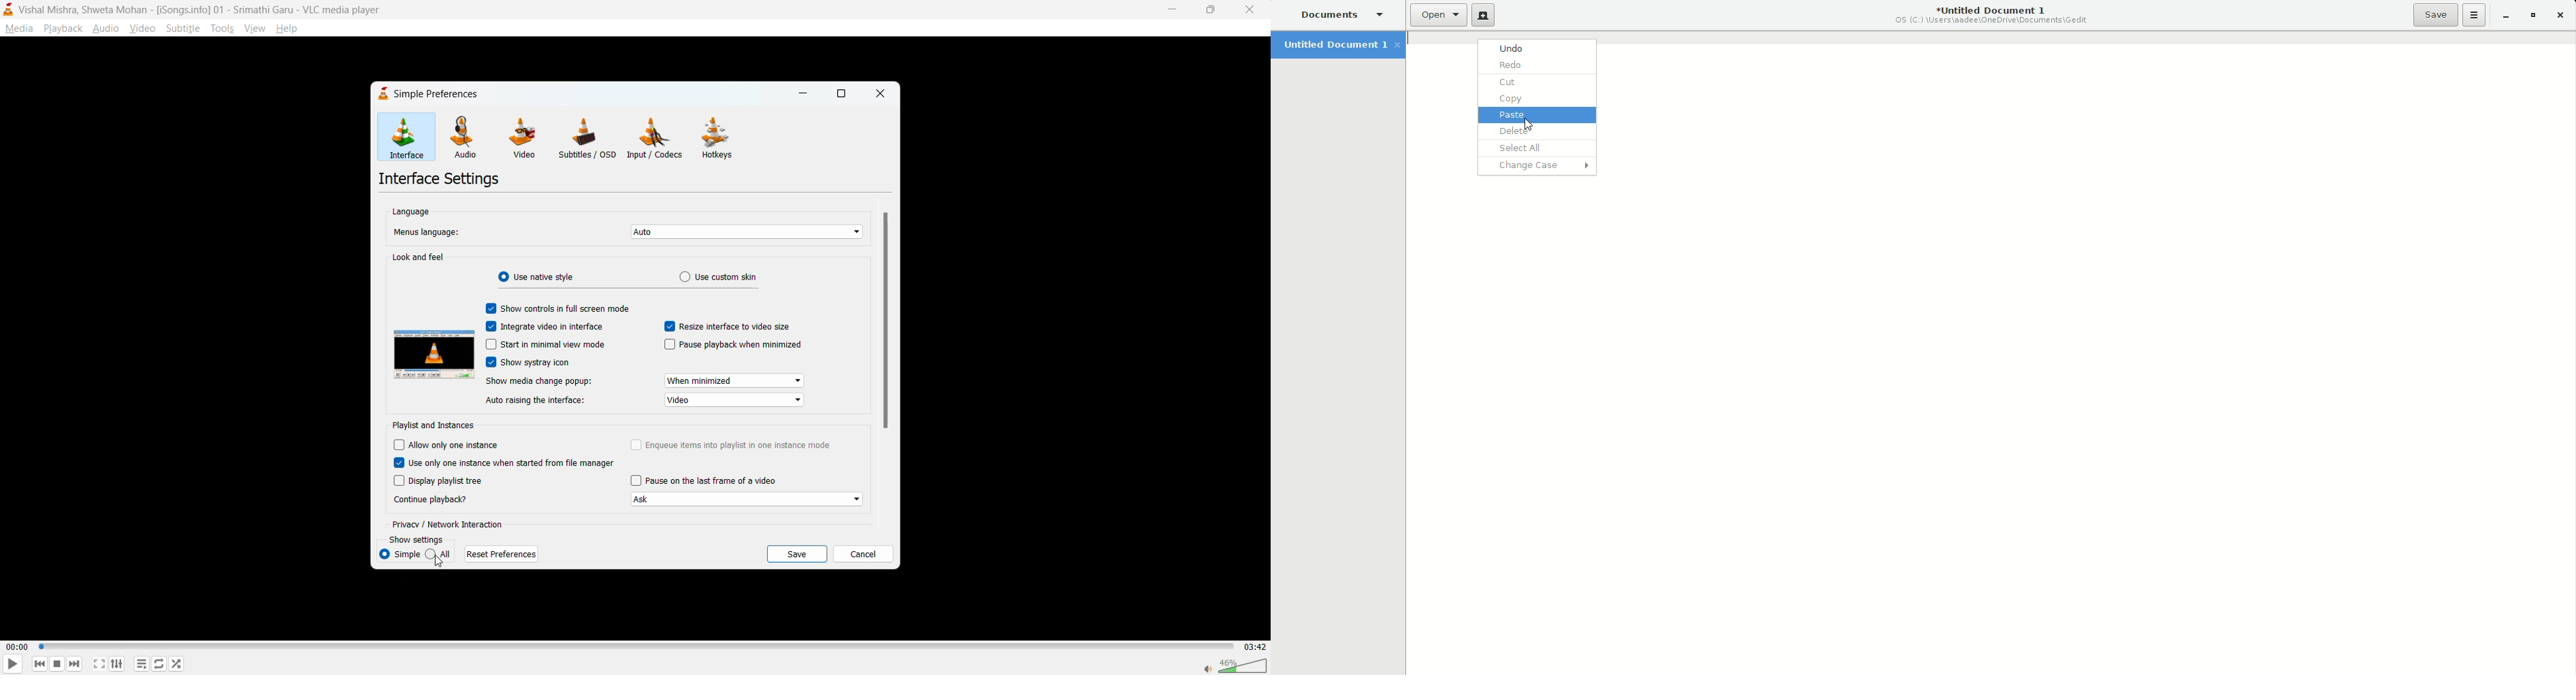 This screenshot has width=2576, height=700. What do you see at coordinates (106, 28) in the screenshot?
I see `audio` at bounding box center [106, 28].